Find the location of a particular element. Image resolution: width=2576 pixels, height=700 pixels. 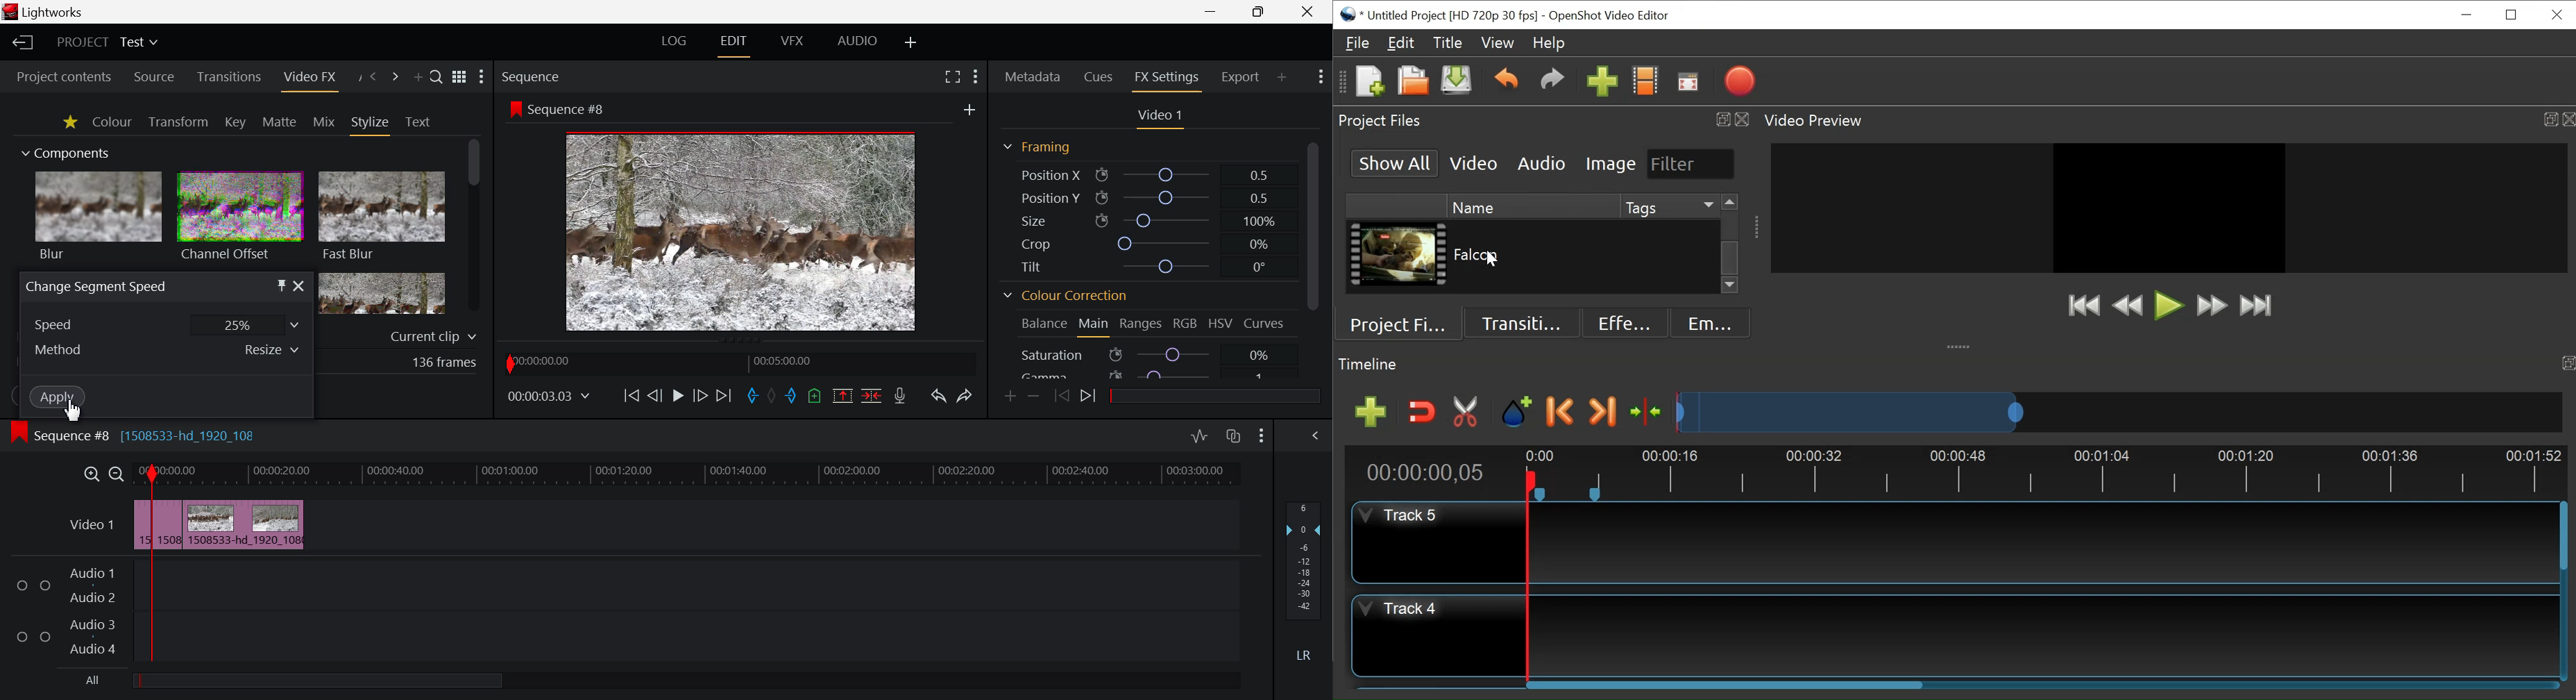

Position Y is located at coordinates (1145, 198).